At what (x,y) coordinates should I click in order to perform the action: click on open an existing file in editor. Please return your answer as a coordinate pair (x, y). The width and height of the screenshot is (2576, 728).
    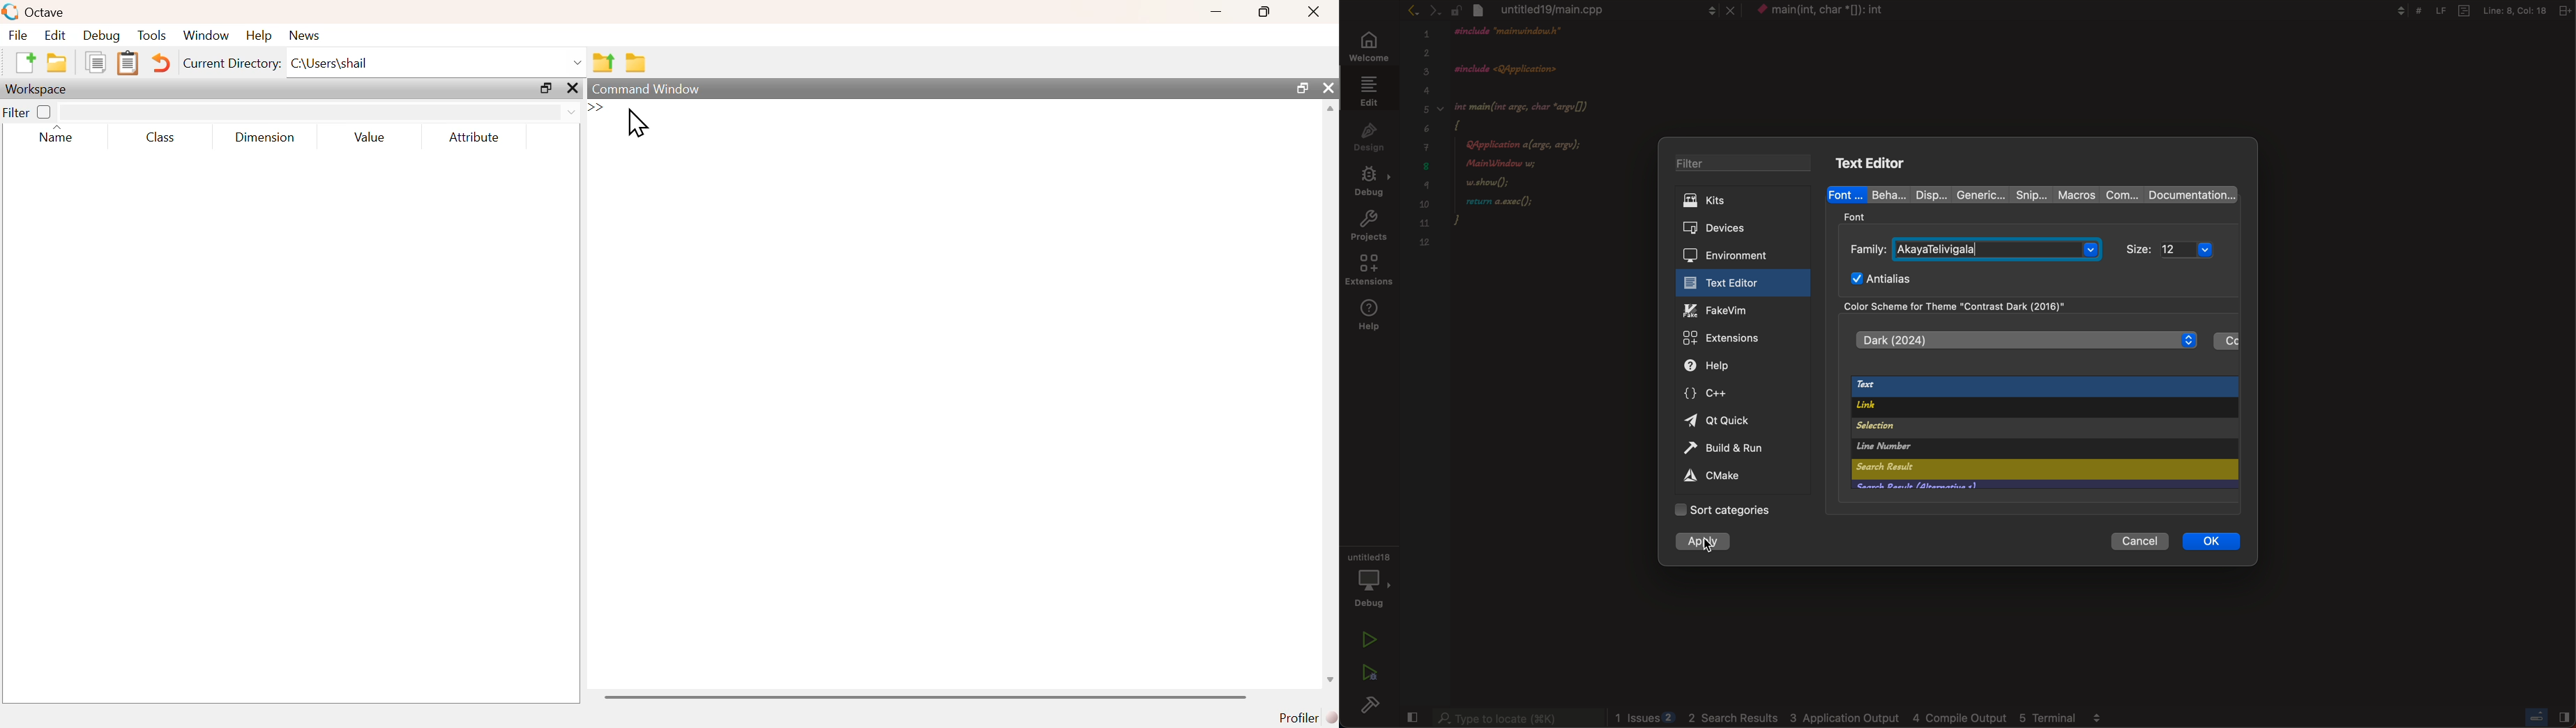
    Looking at the image, I should click on (58, 63).